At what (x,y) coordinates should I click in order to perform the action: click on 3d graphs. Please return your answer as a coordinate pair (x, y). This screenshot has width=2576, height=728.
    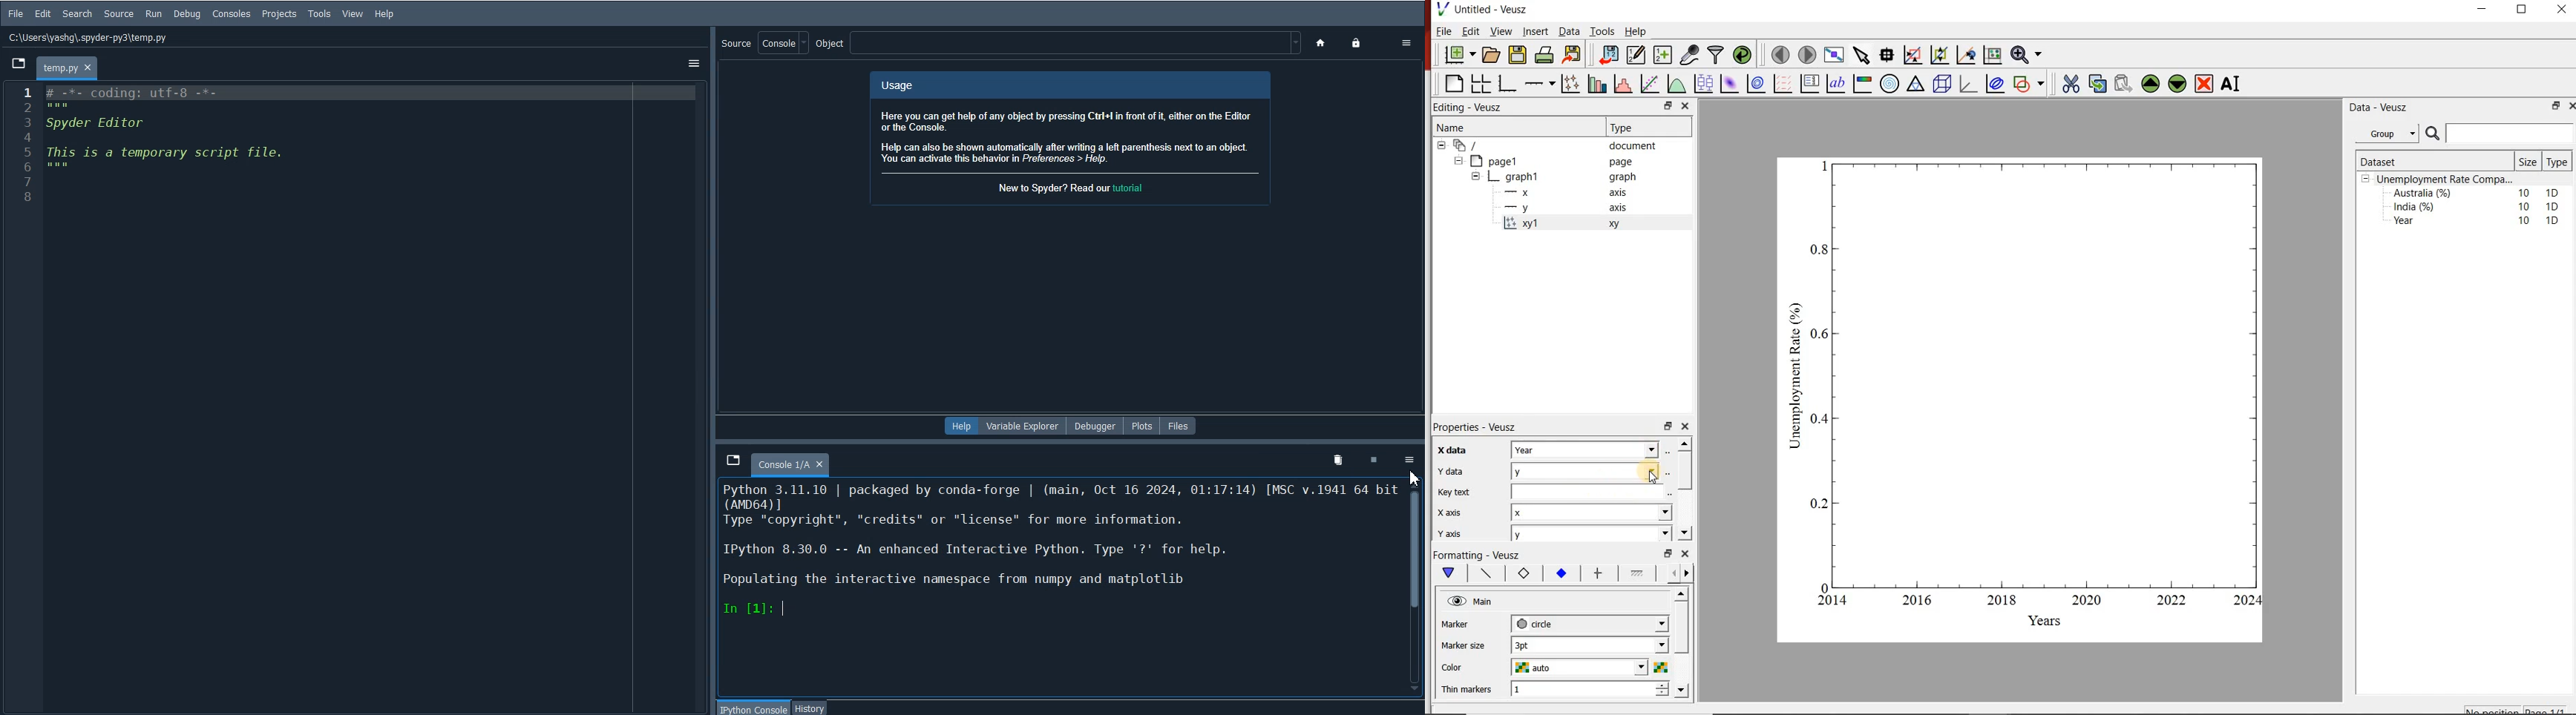
    Looking at the image, I should click on (1968, 84).